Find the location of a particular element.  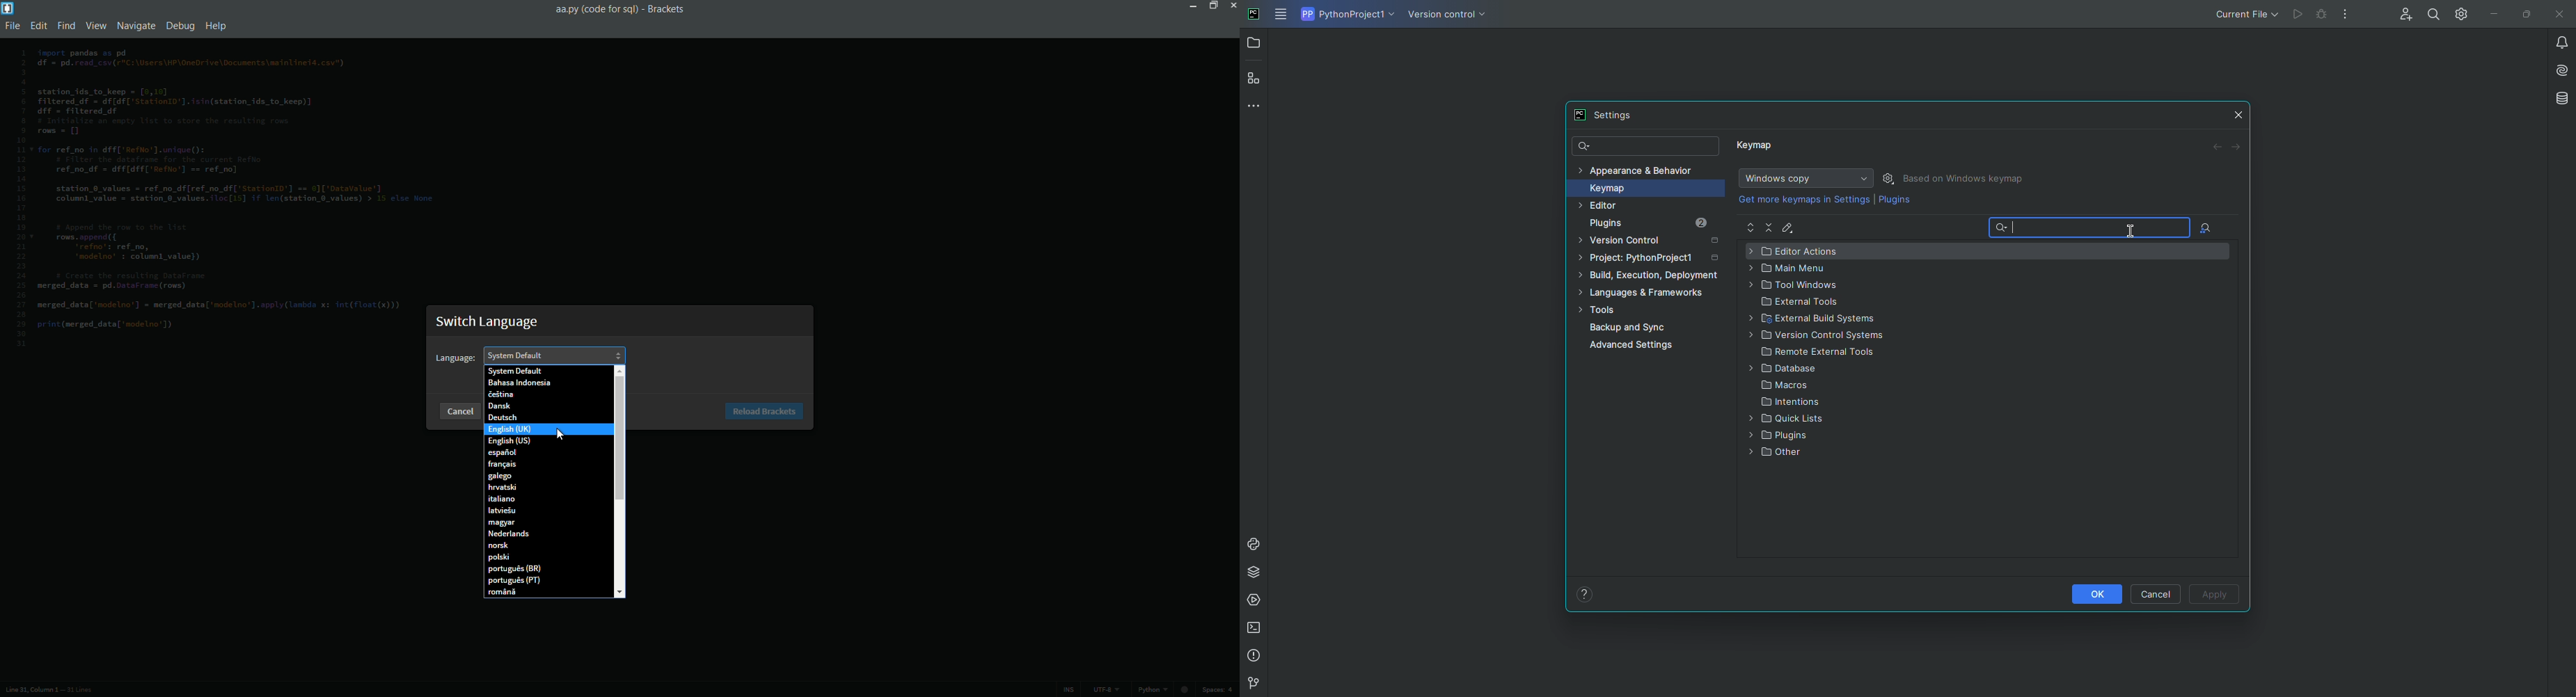

language-18 is located at coordinates (513, 582).